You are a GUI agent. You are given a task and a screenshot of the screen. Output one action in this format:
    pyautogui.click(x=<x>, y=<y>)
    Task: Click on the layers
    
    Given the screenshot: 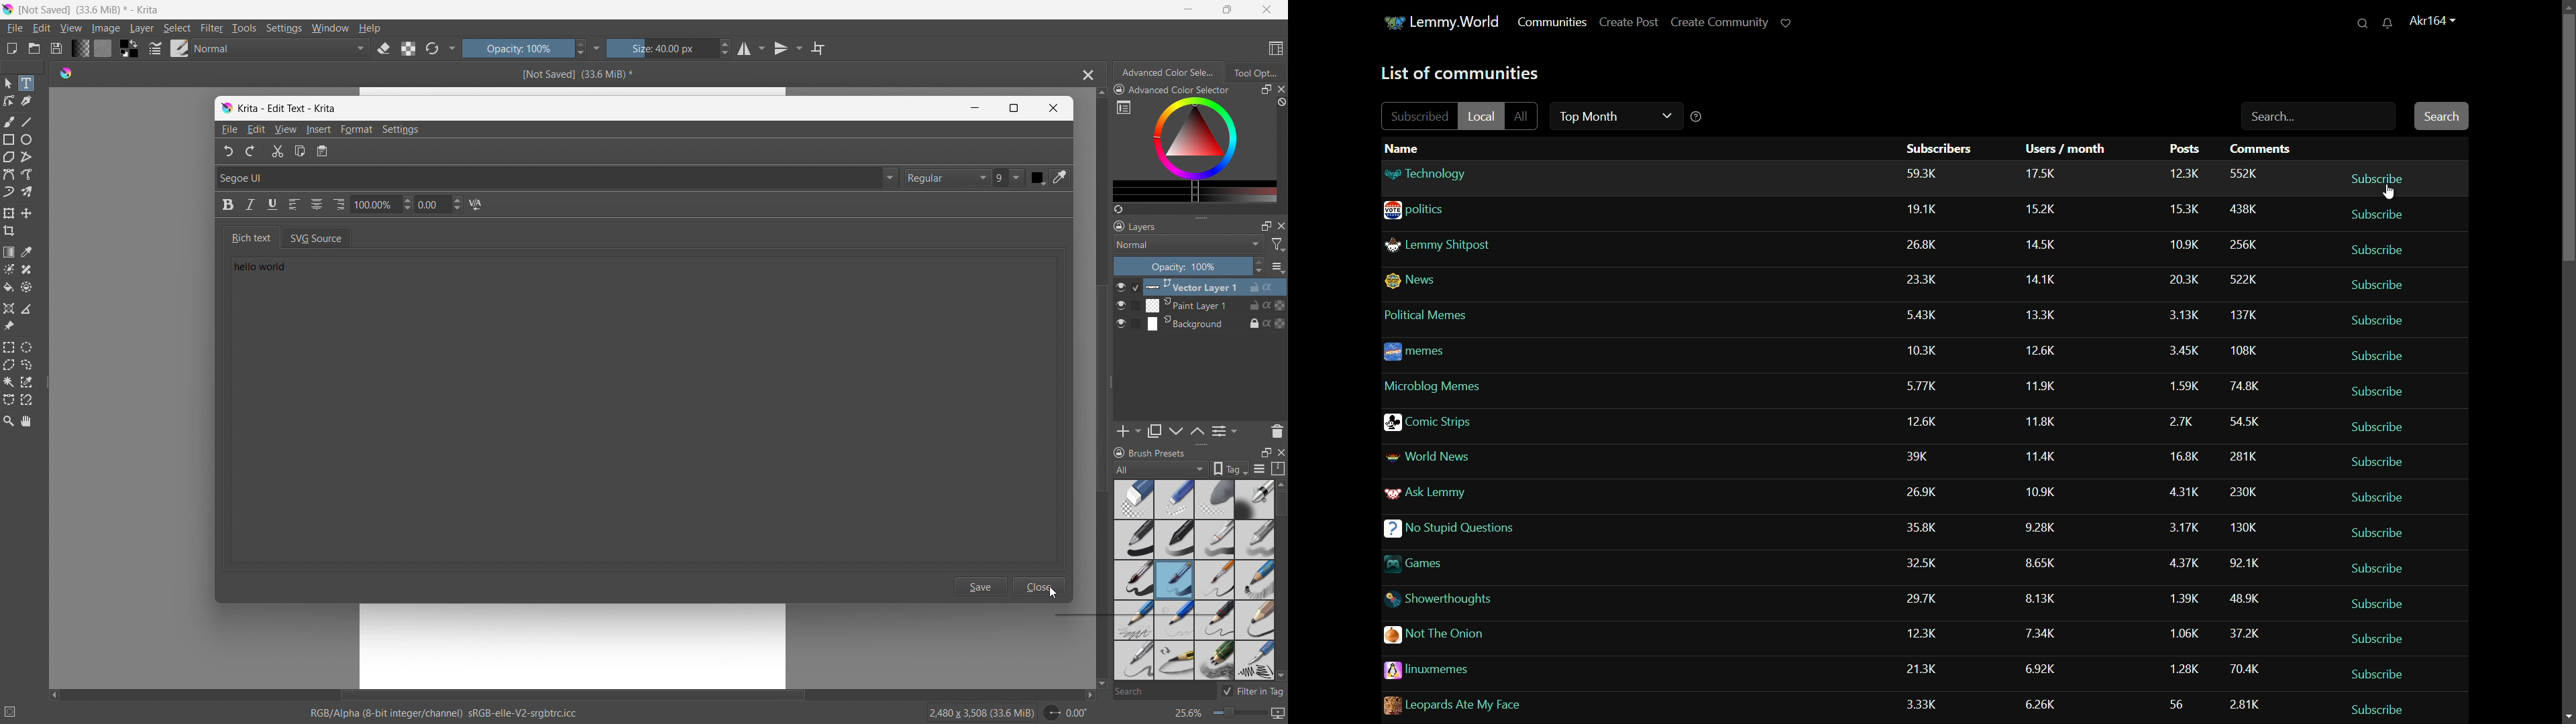 What is the action you would take?
    pyautogui.click(x=1135, y=225)
    